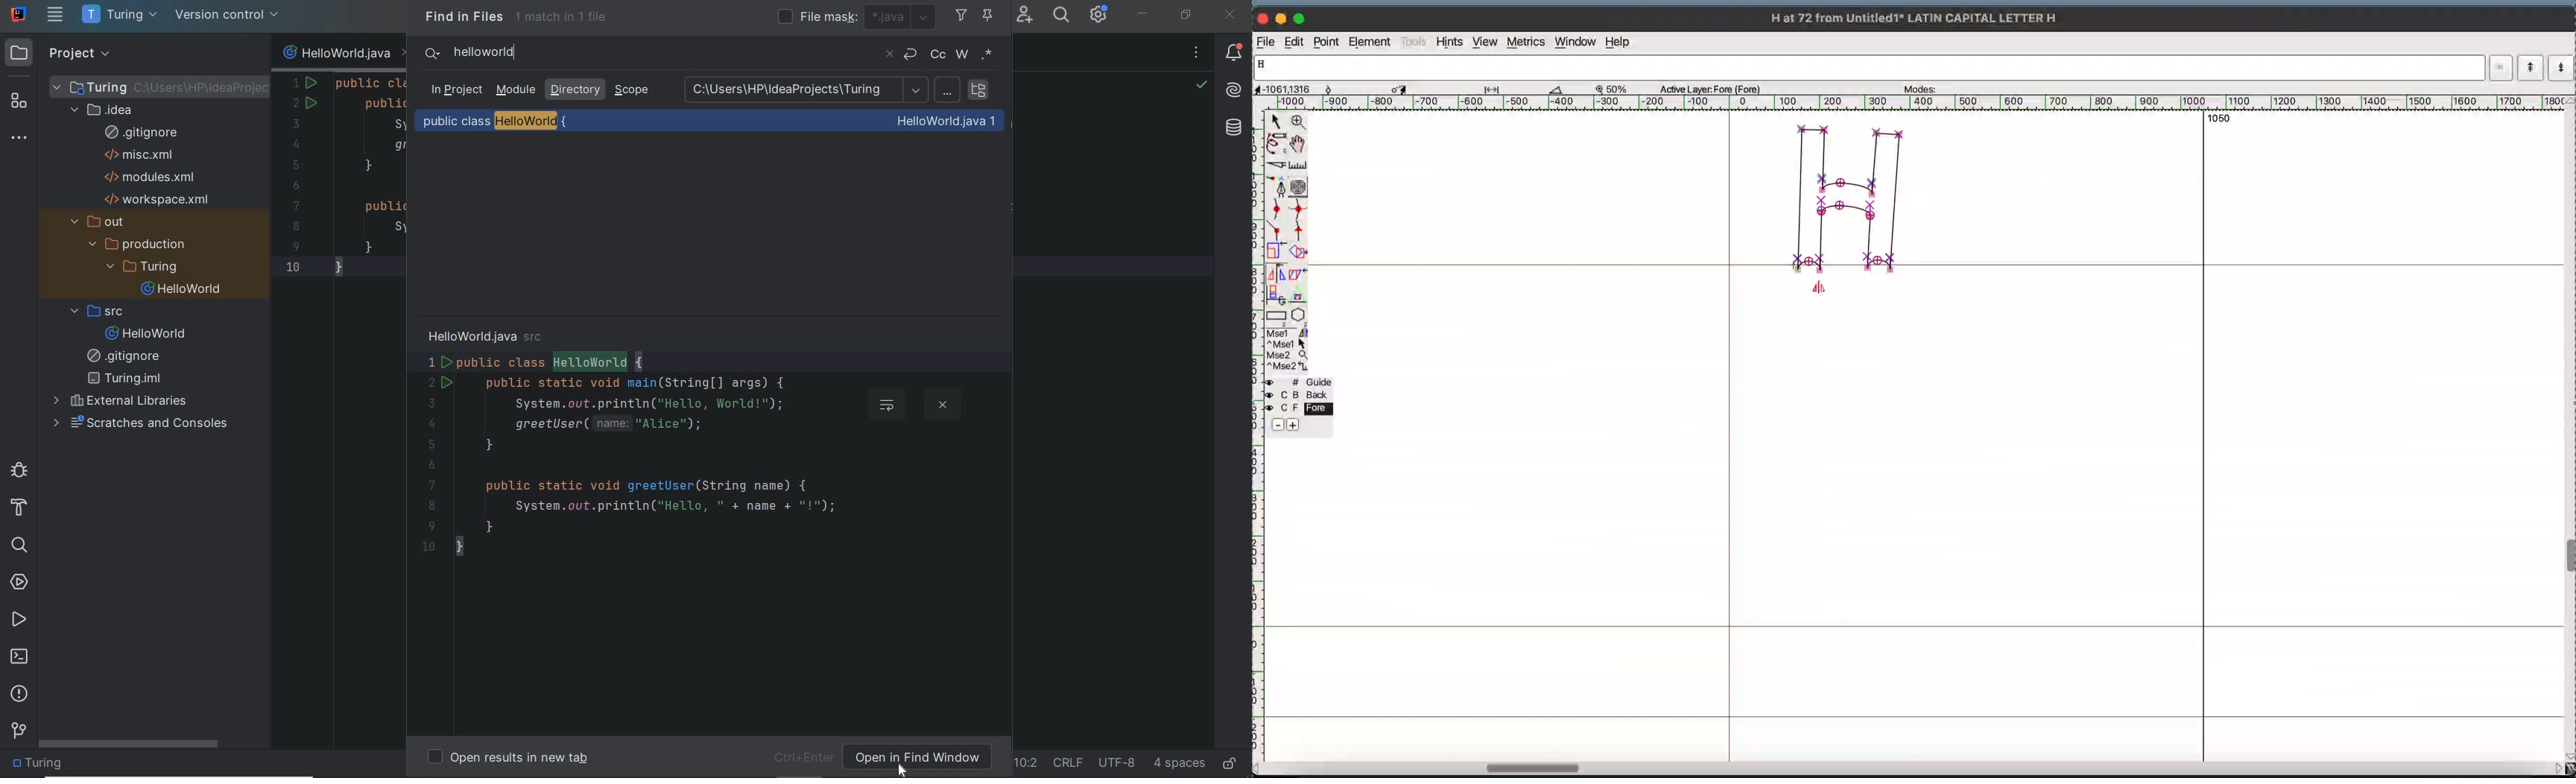 This screenshot has height=784, width=2576. Describe the element at coordinates (1924, 102) in the screenshot. I see `ruler` at that location.